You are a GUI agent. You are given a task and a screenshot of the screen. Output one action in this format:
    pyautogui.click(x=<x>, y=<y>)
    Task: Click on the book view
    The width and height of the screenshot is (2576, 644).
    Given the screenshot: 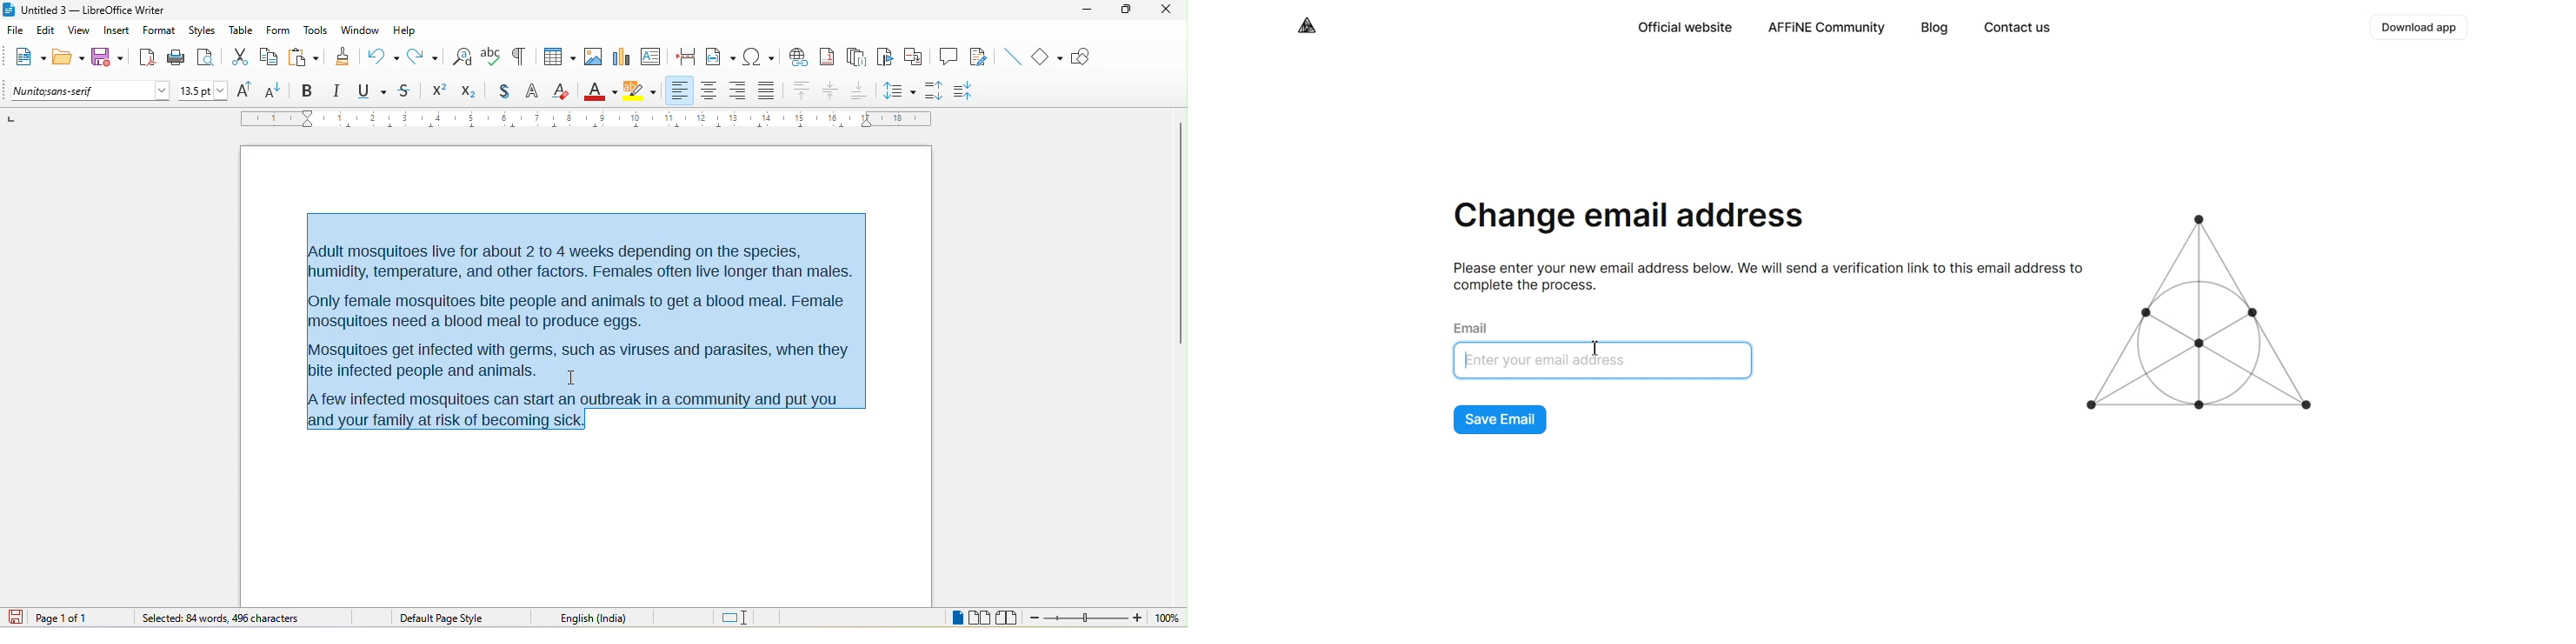 What is the action you would take?
    pyautogui.click(x=1010, y=618)
    